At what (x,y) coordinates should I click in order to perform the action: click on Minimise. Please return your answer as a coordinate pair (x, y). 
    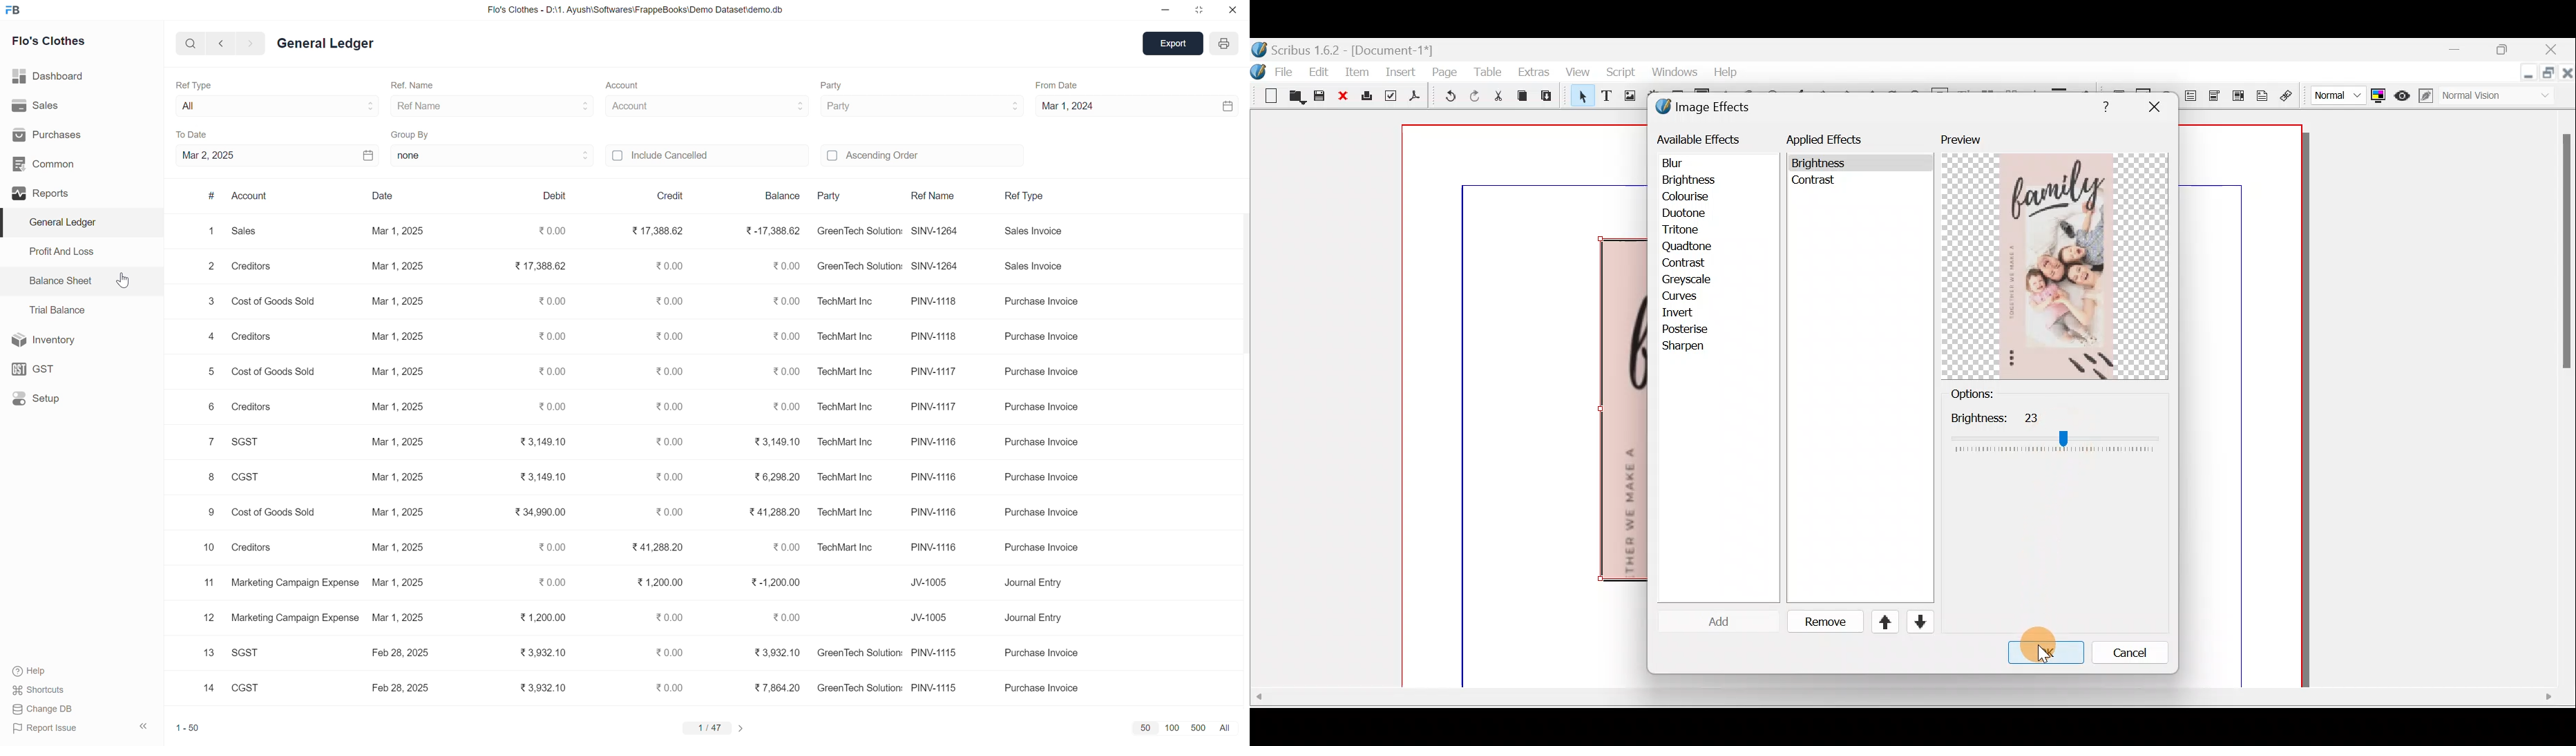
    Looking at the image, I should click on (2526, 74).